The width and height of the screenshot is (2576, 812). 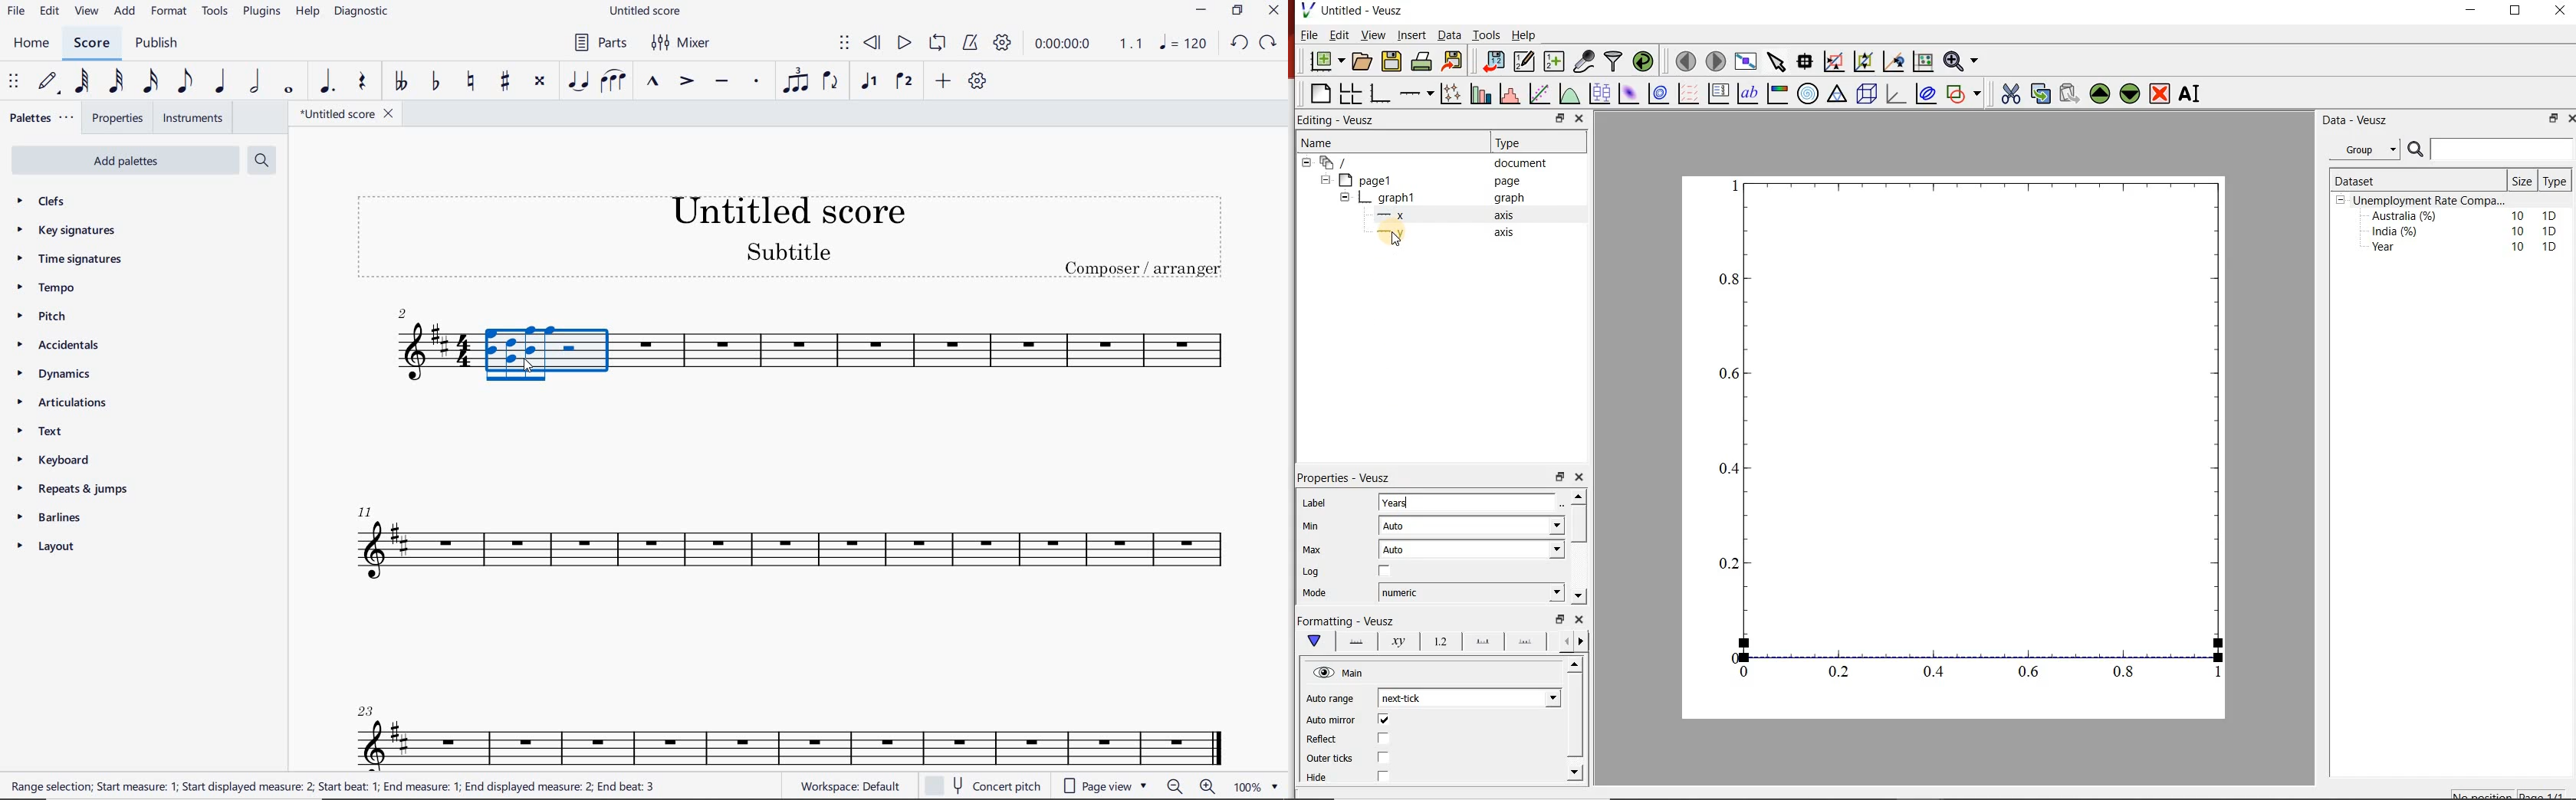 I want to click on INSTRUMENTS, so click(x=189, y=117).